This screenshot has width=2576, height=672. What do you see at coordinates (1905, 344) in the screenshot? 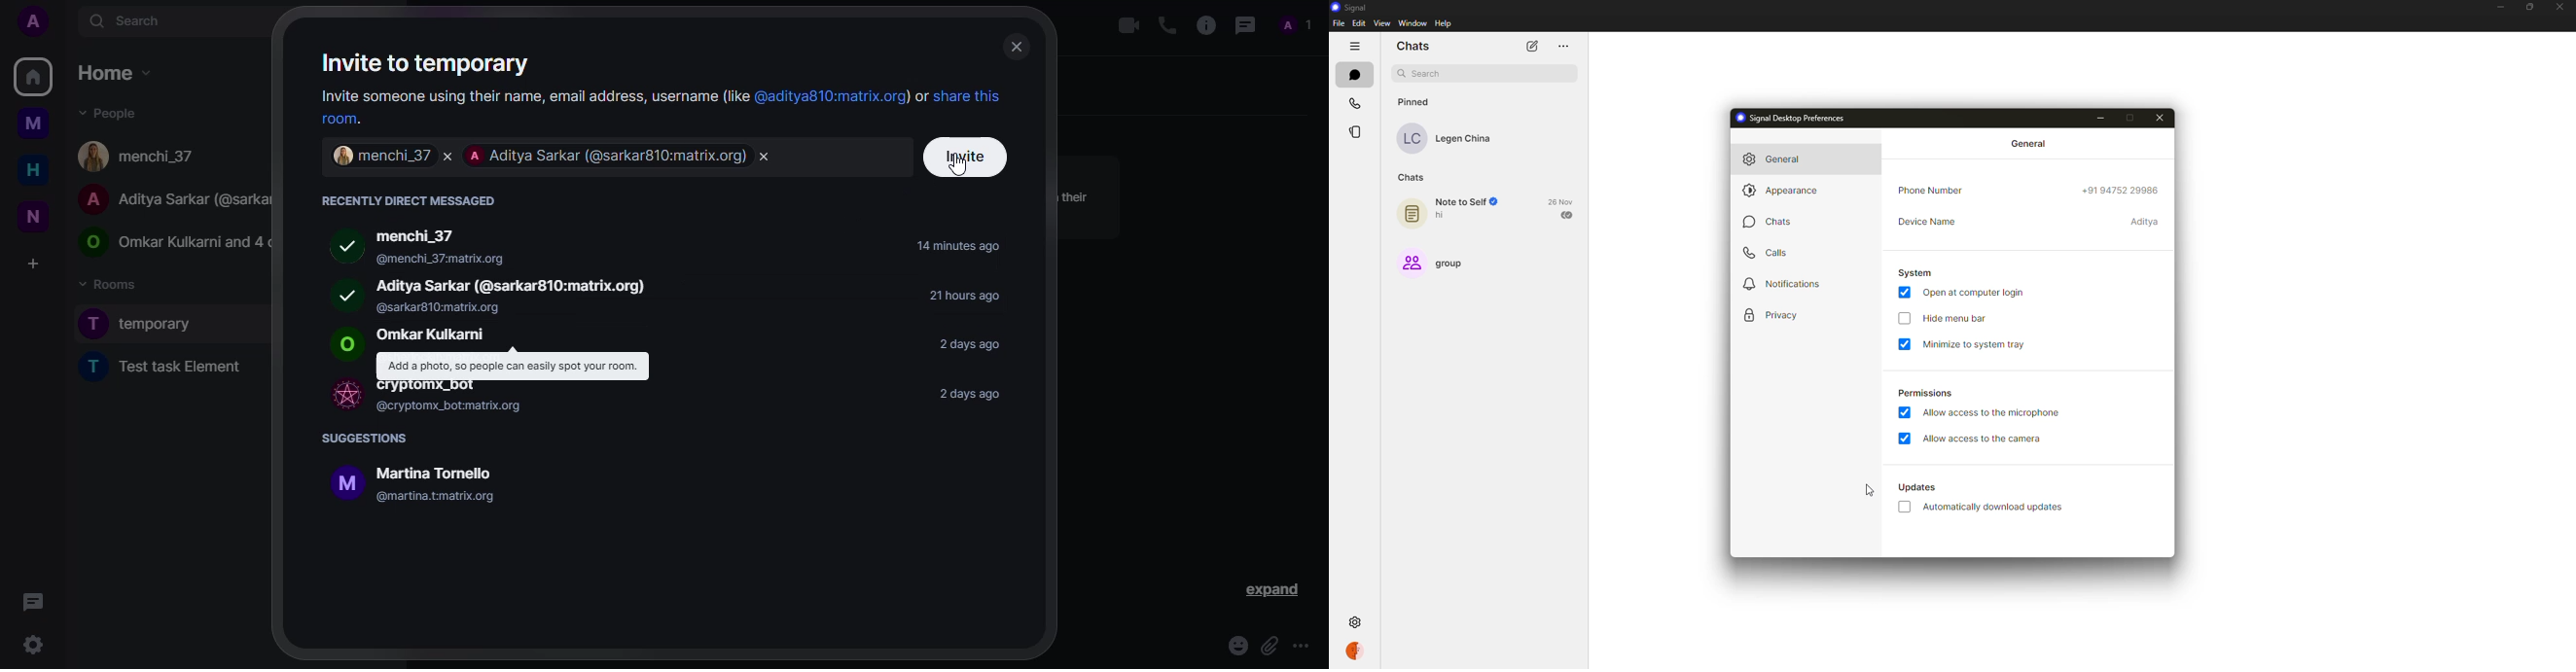
I see `enabled` at bounding box center [1905, 344].